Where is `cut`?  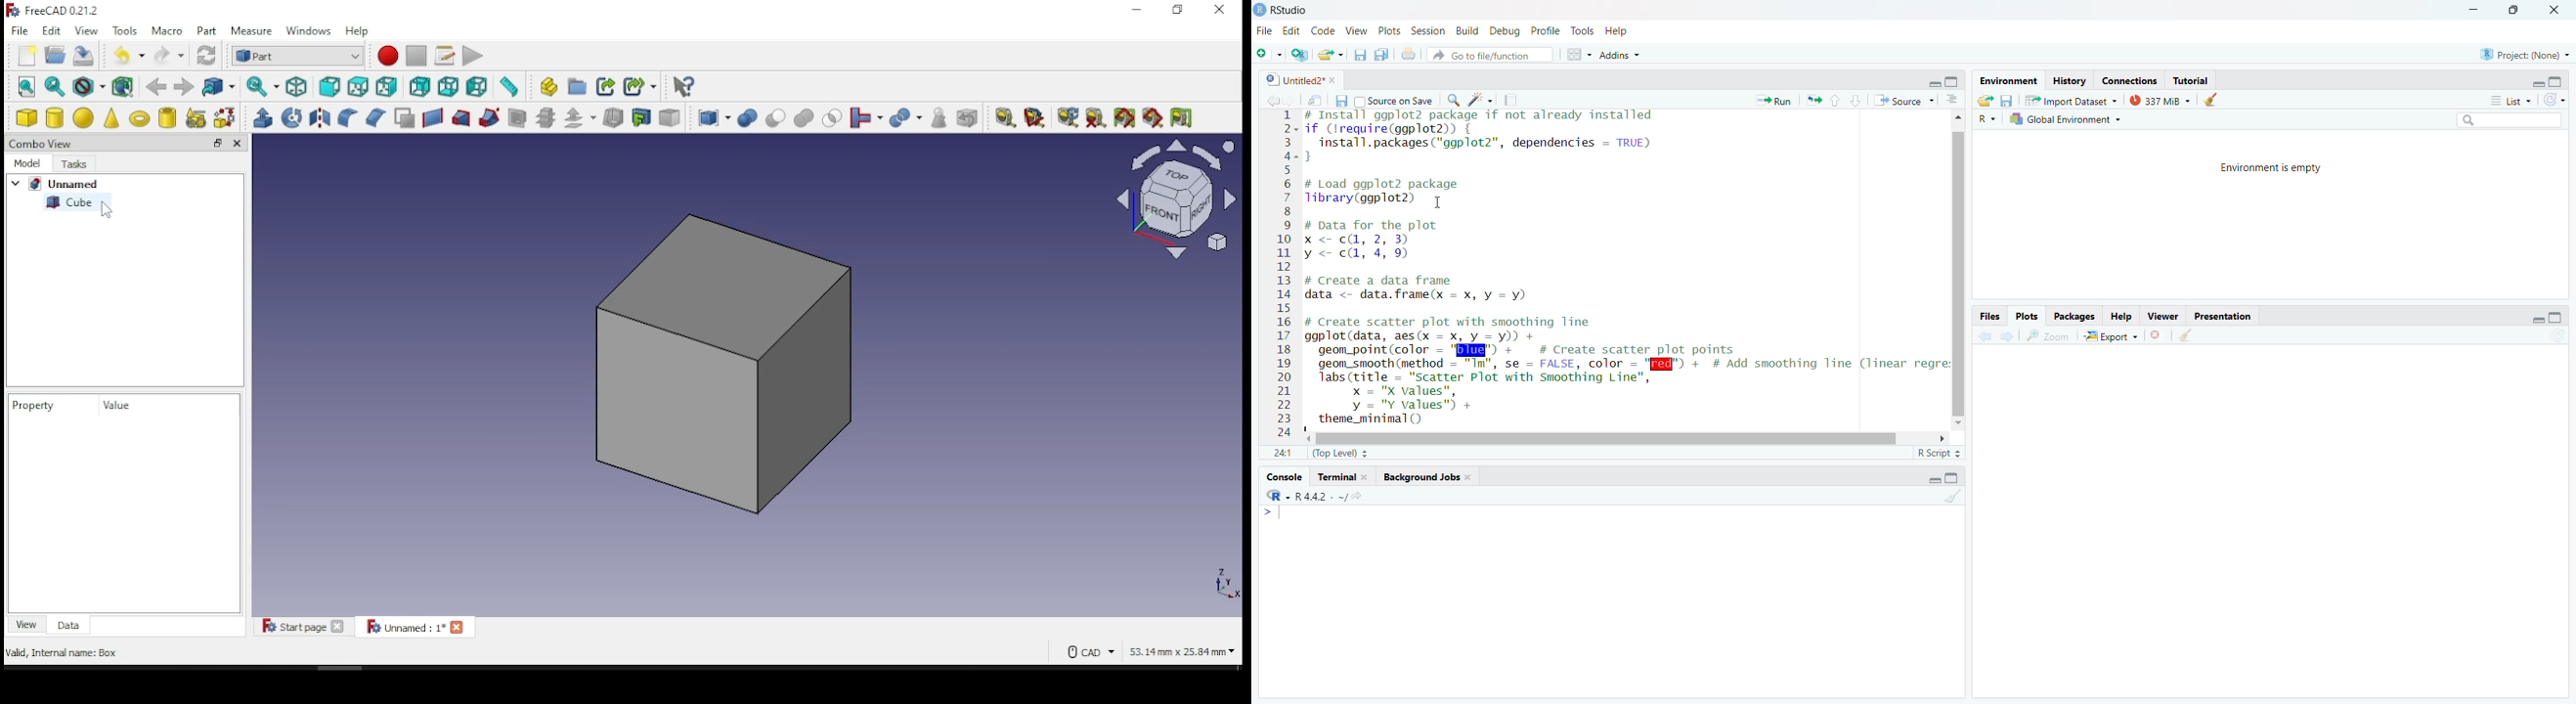
cut is located at coordinates (776, 117).